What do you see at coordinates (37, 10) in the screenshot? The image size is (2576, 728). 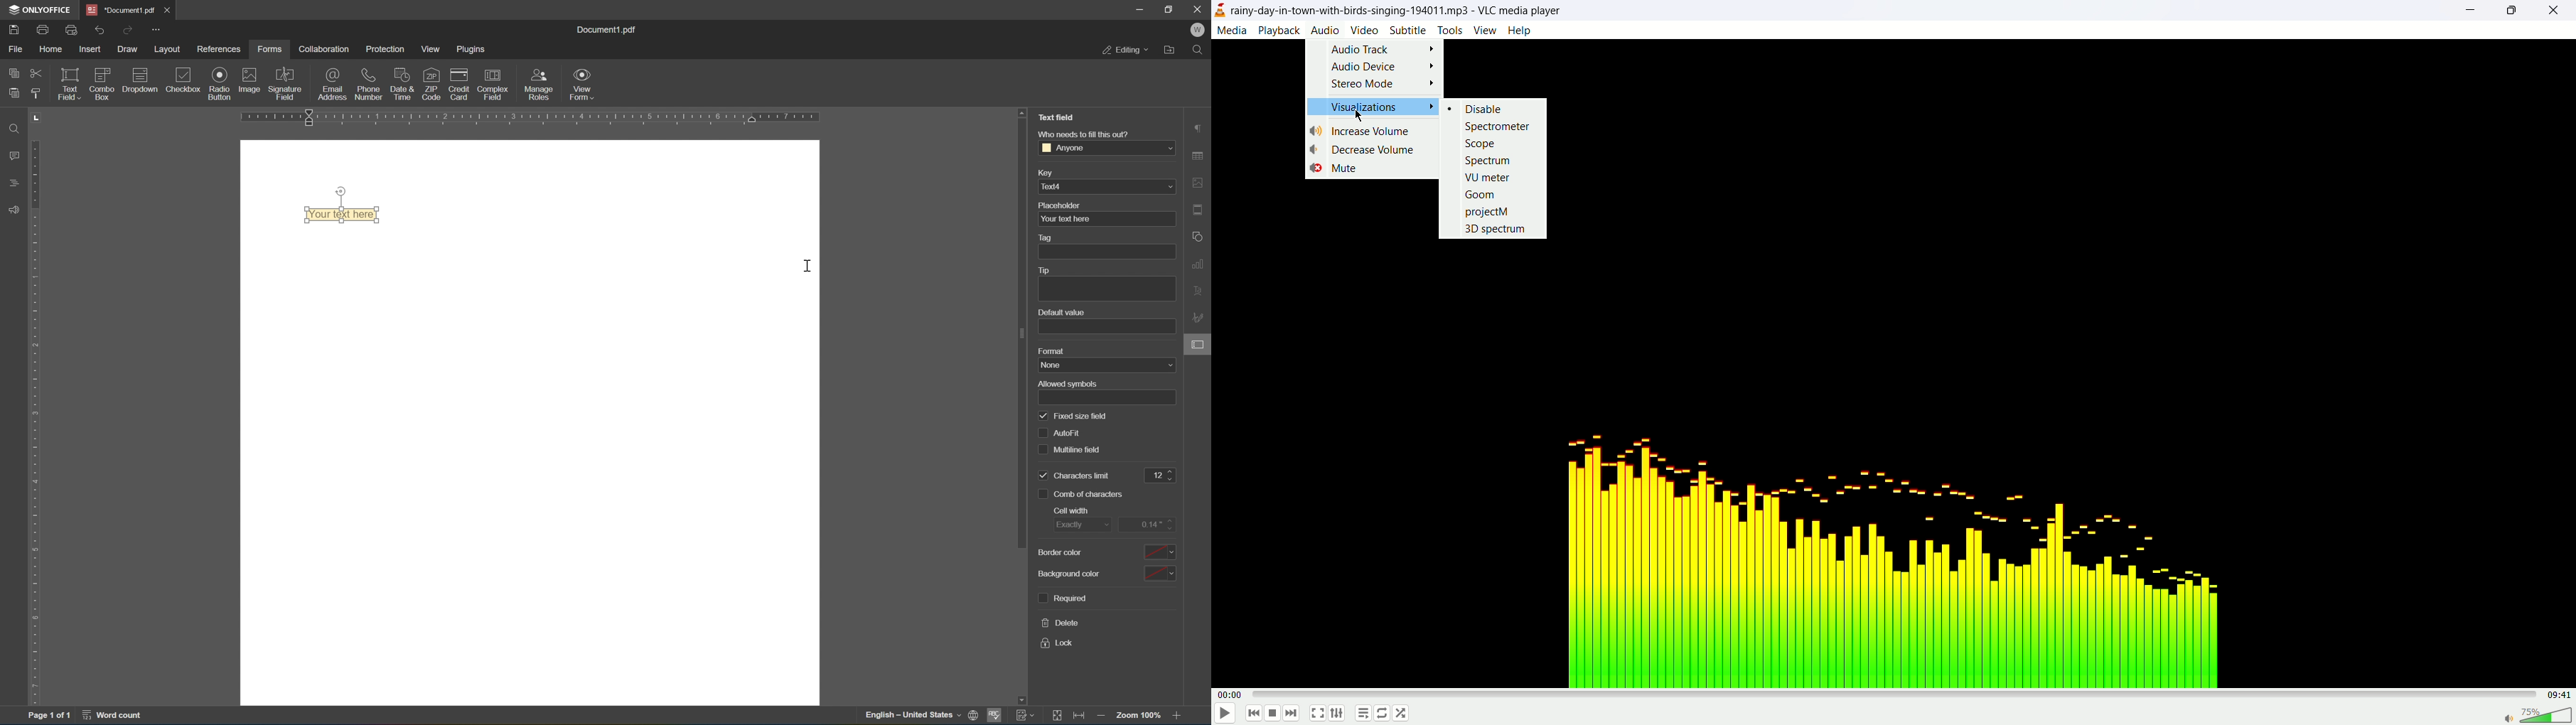 I see `ONLYOFFICE` at bounding box center [37, 10].